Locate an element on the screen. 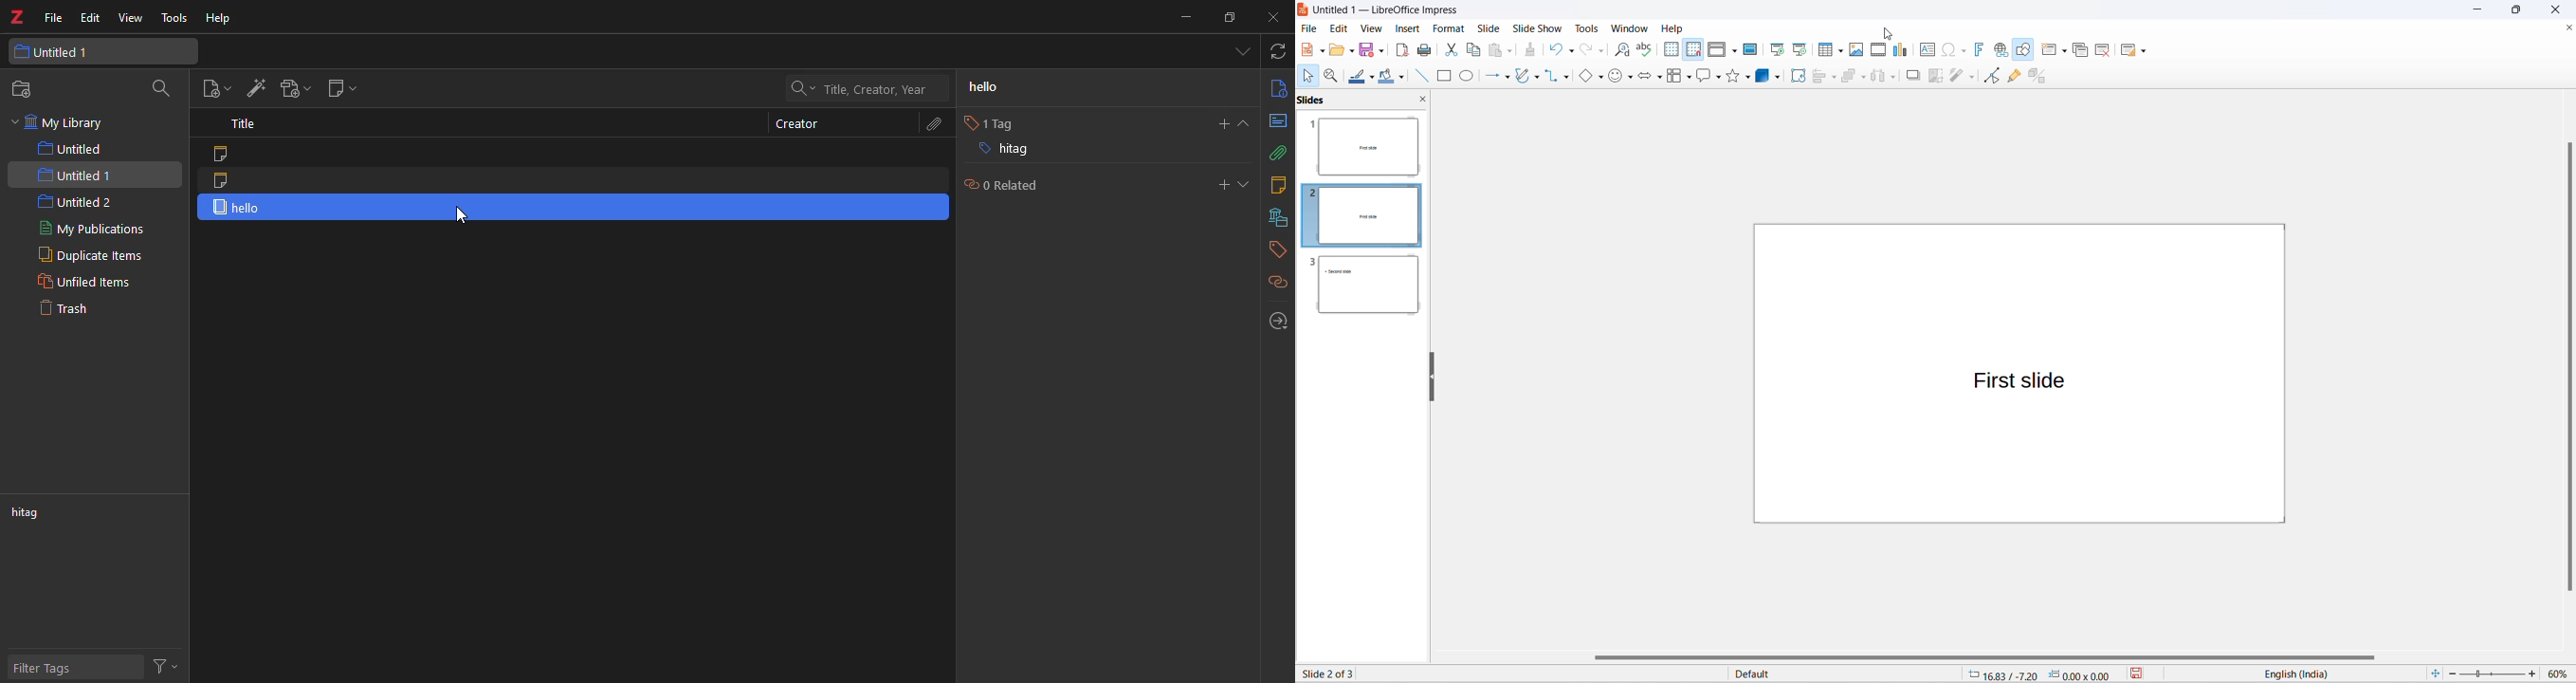 The width and height of the screenshot is (2576, 700). basic shapes is located at coordinates (1584, 78).